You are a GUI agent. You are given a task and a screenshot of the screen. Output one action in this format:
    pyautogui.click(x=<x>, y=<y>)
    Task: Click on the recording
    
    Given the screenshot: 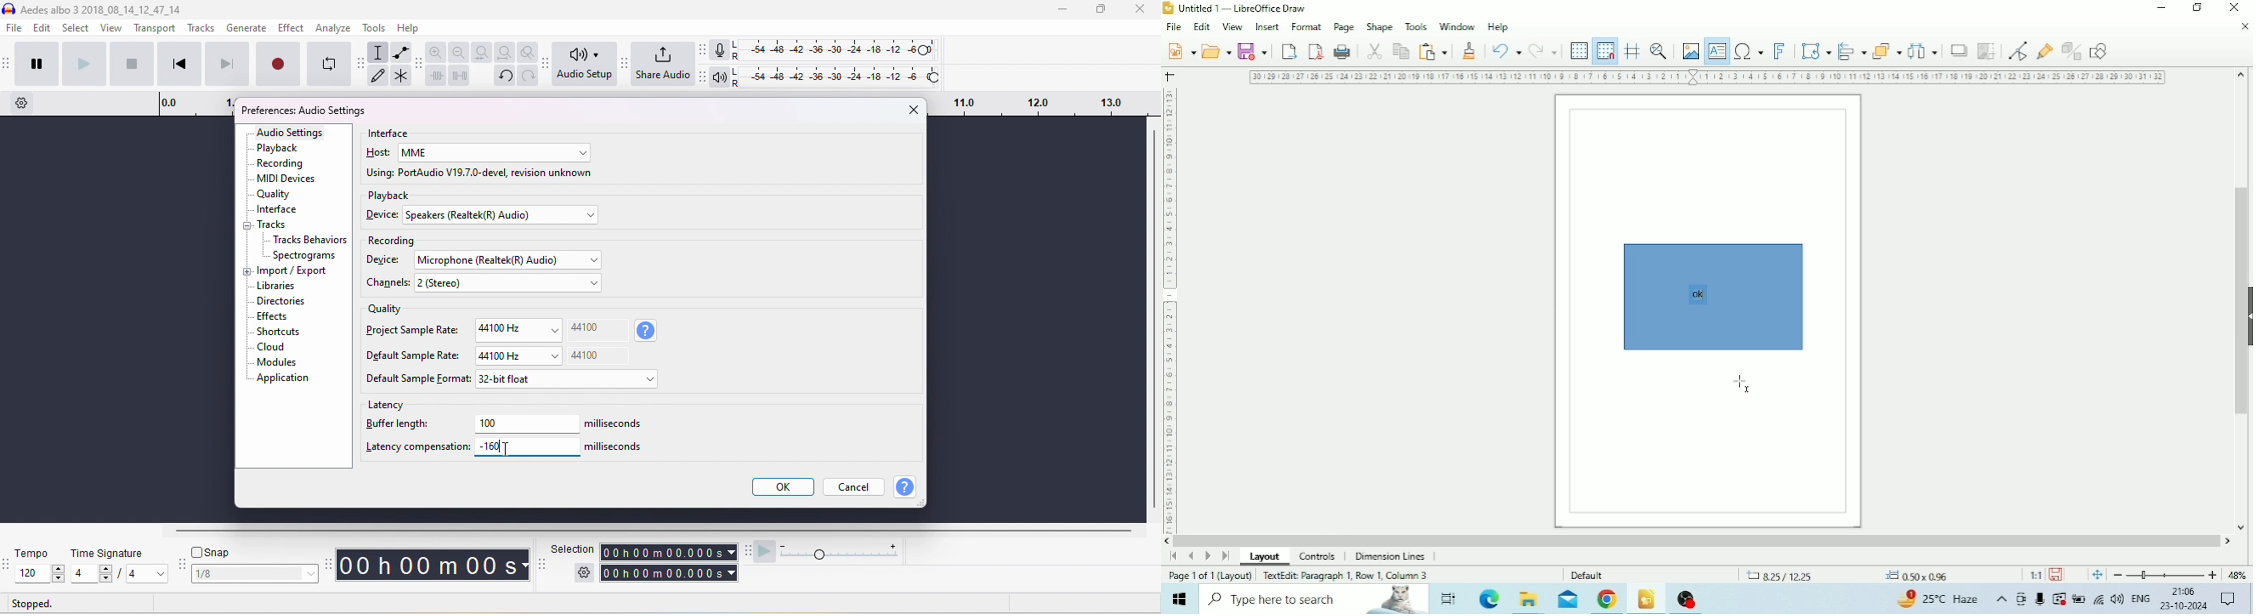 What is the action you would take?
    pyautogui.click(x=390, y=242)
    